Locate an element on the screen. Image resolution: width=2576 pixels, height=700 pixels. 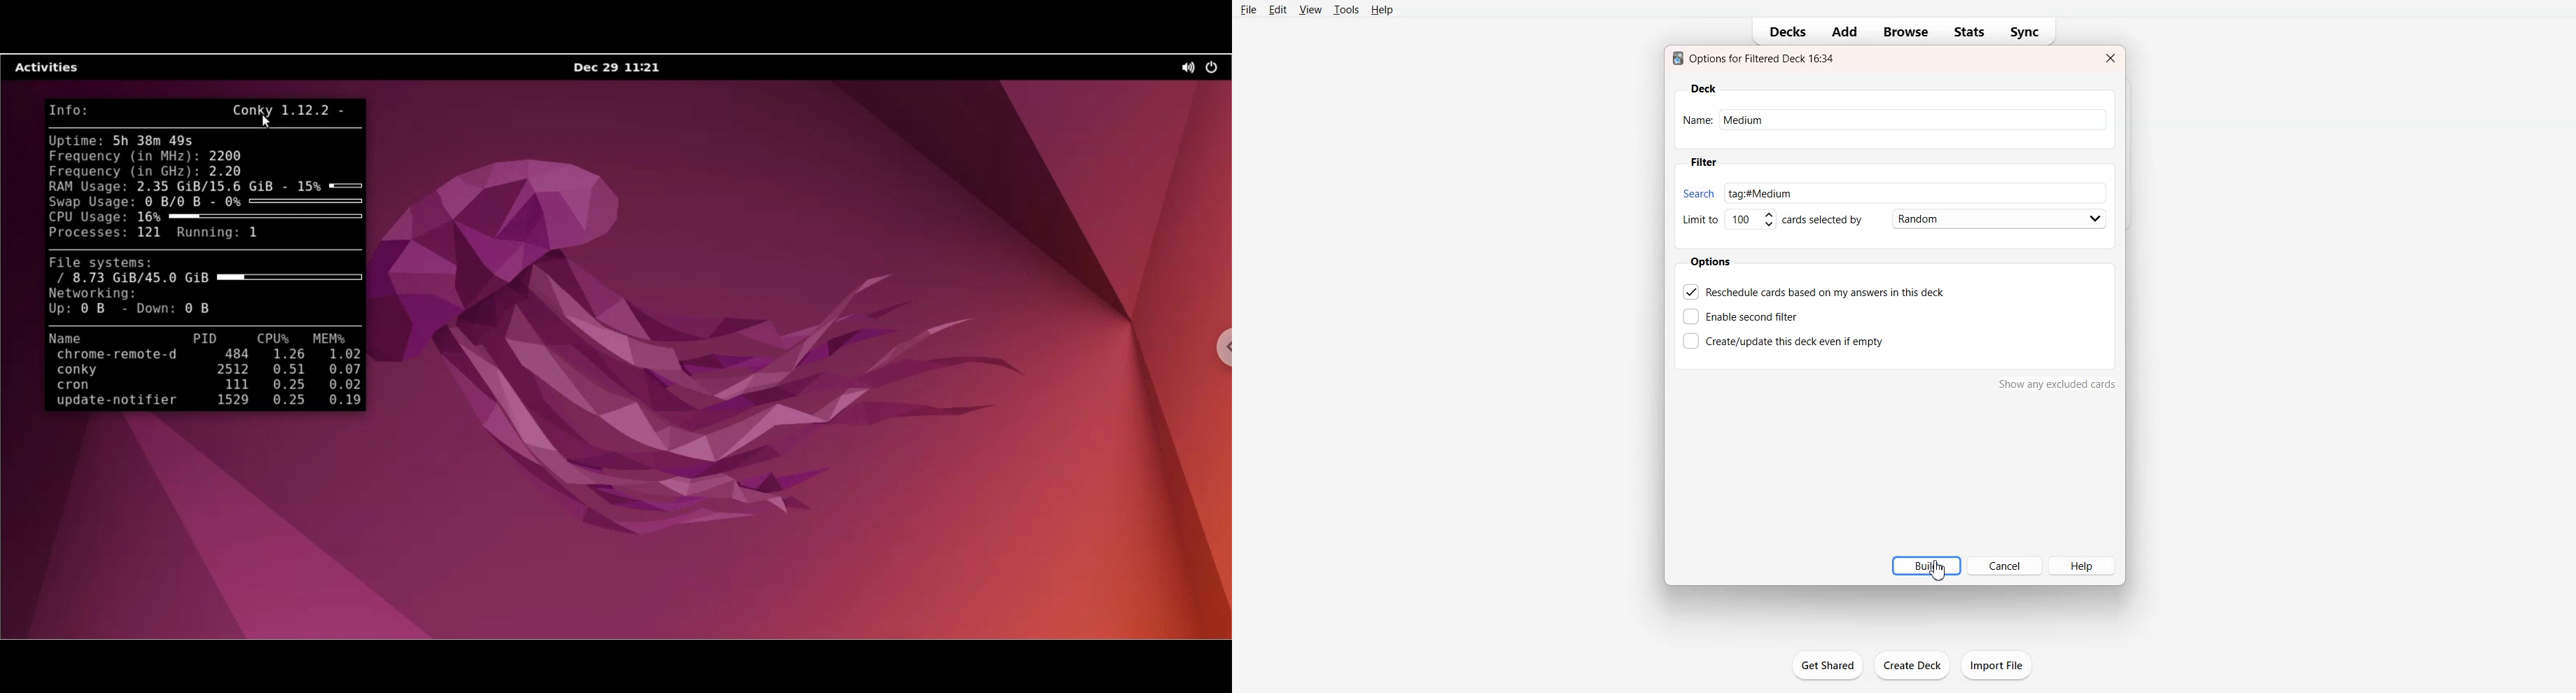
import file is located at coordinates (2002, 664).